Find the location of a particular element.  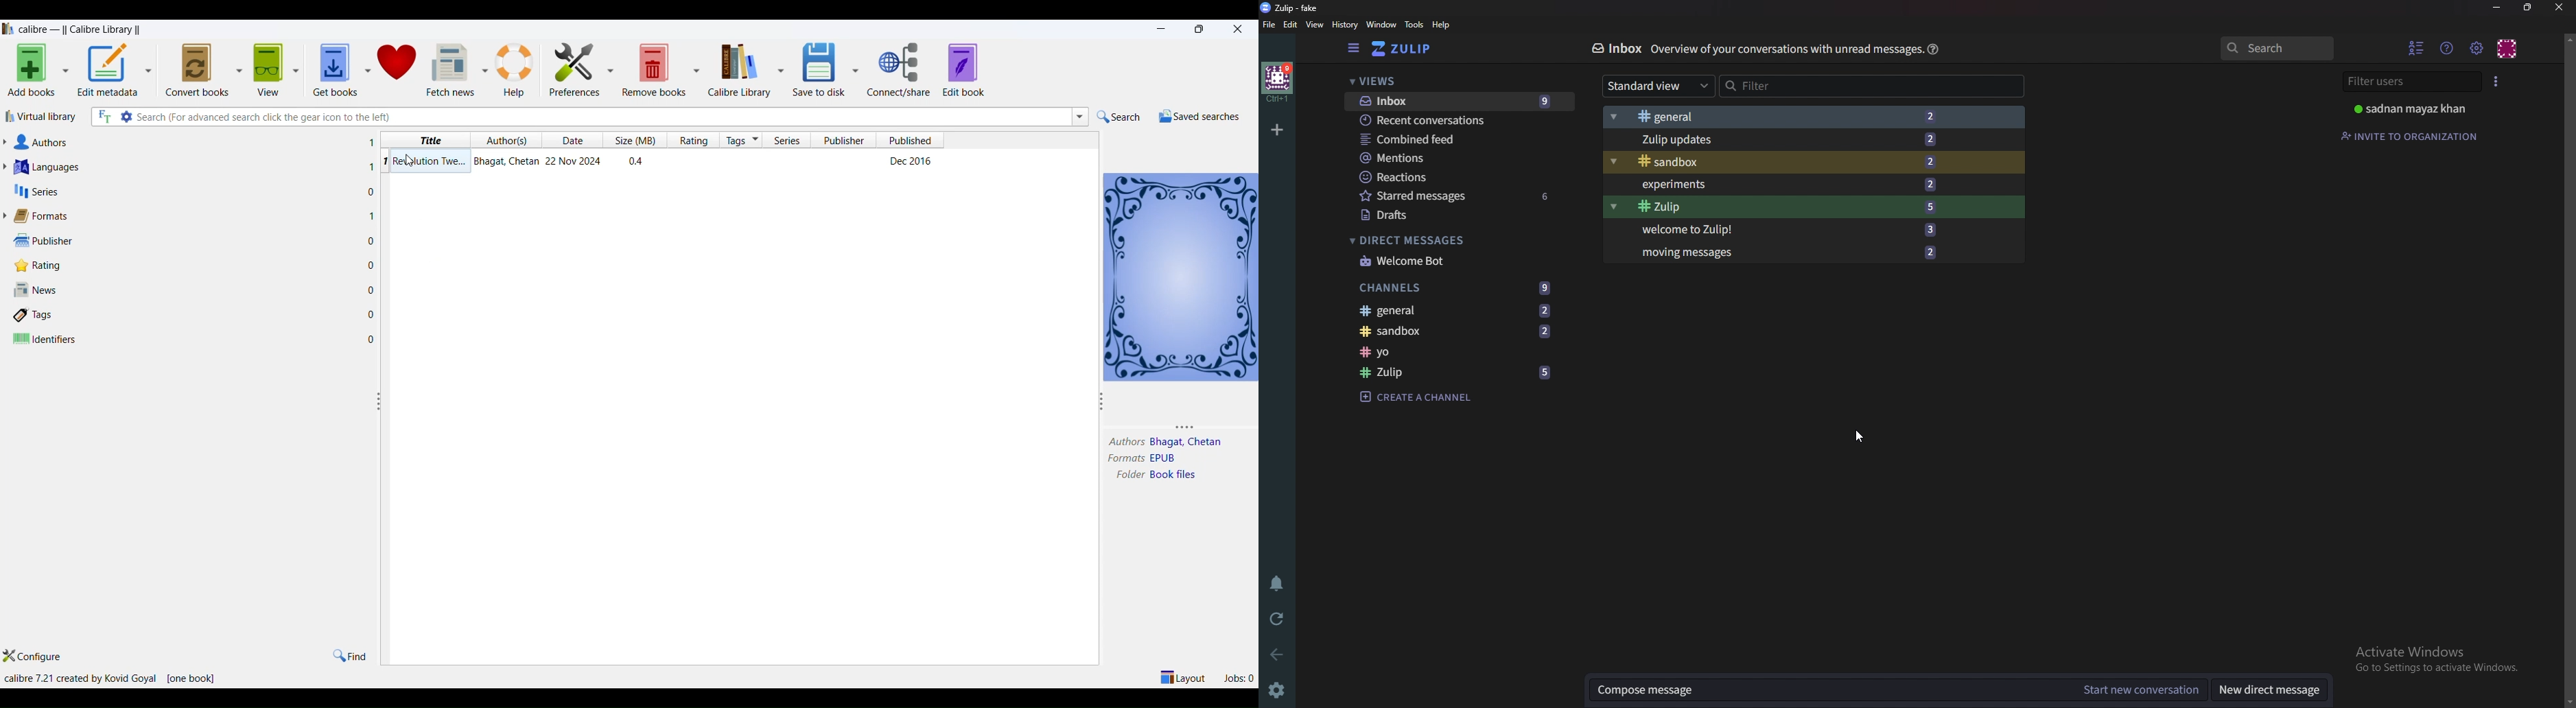

Enable do not disturb is located at coordinates (1279, 583).